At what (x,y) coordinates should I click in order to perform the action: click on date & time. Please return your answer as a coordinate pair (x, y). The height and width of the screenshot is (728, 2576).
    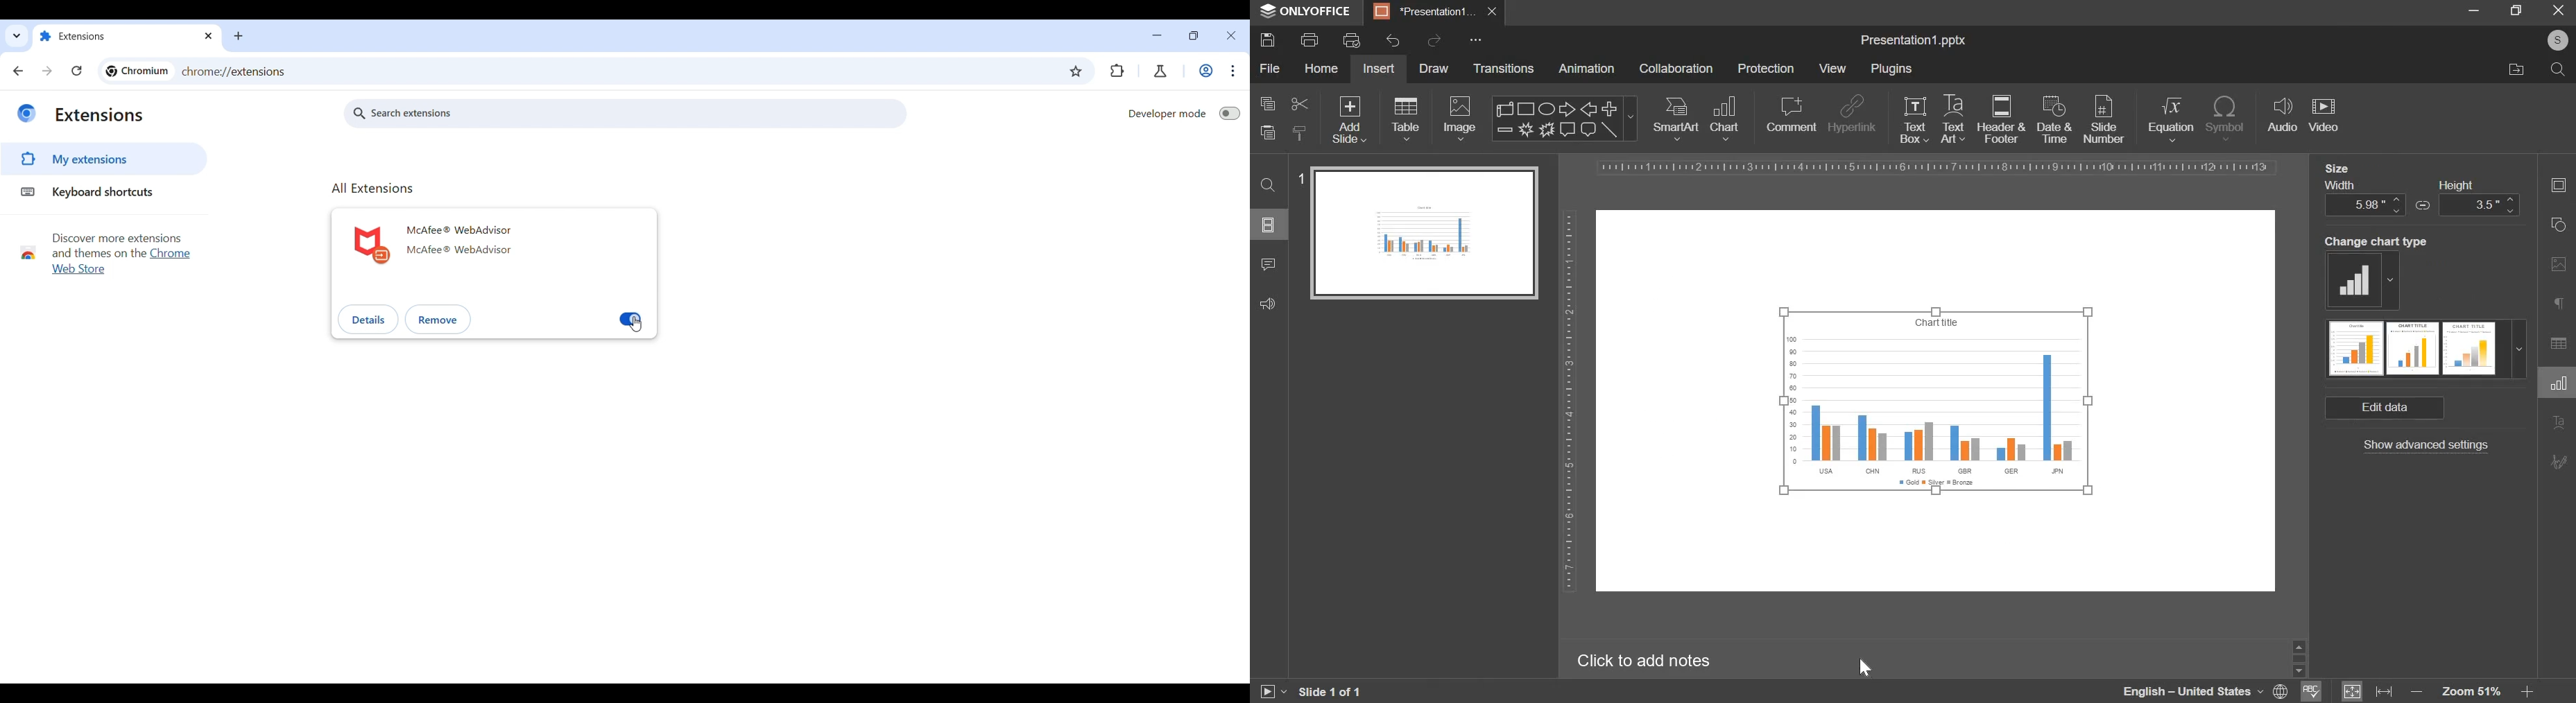
    Looking at the image, I should click on (2053, 119).